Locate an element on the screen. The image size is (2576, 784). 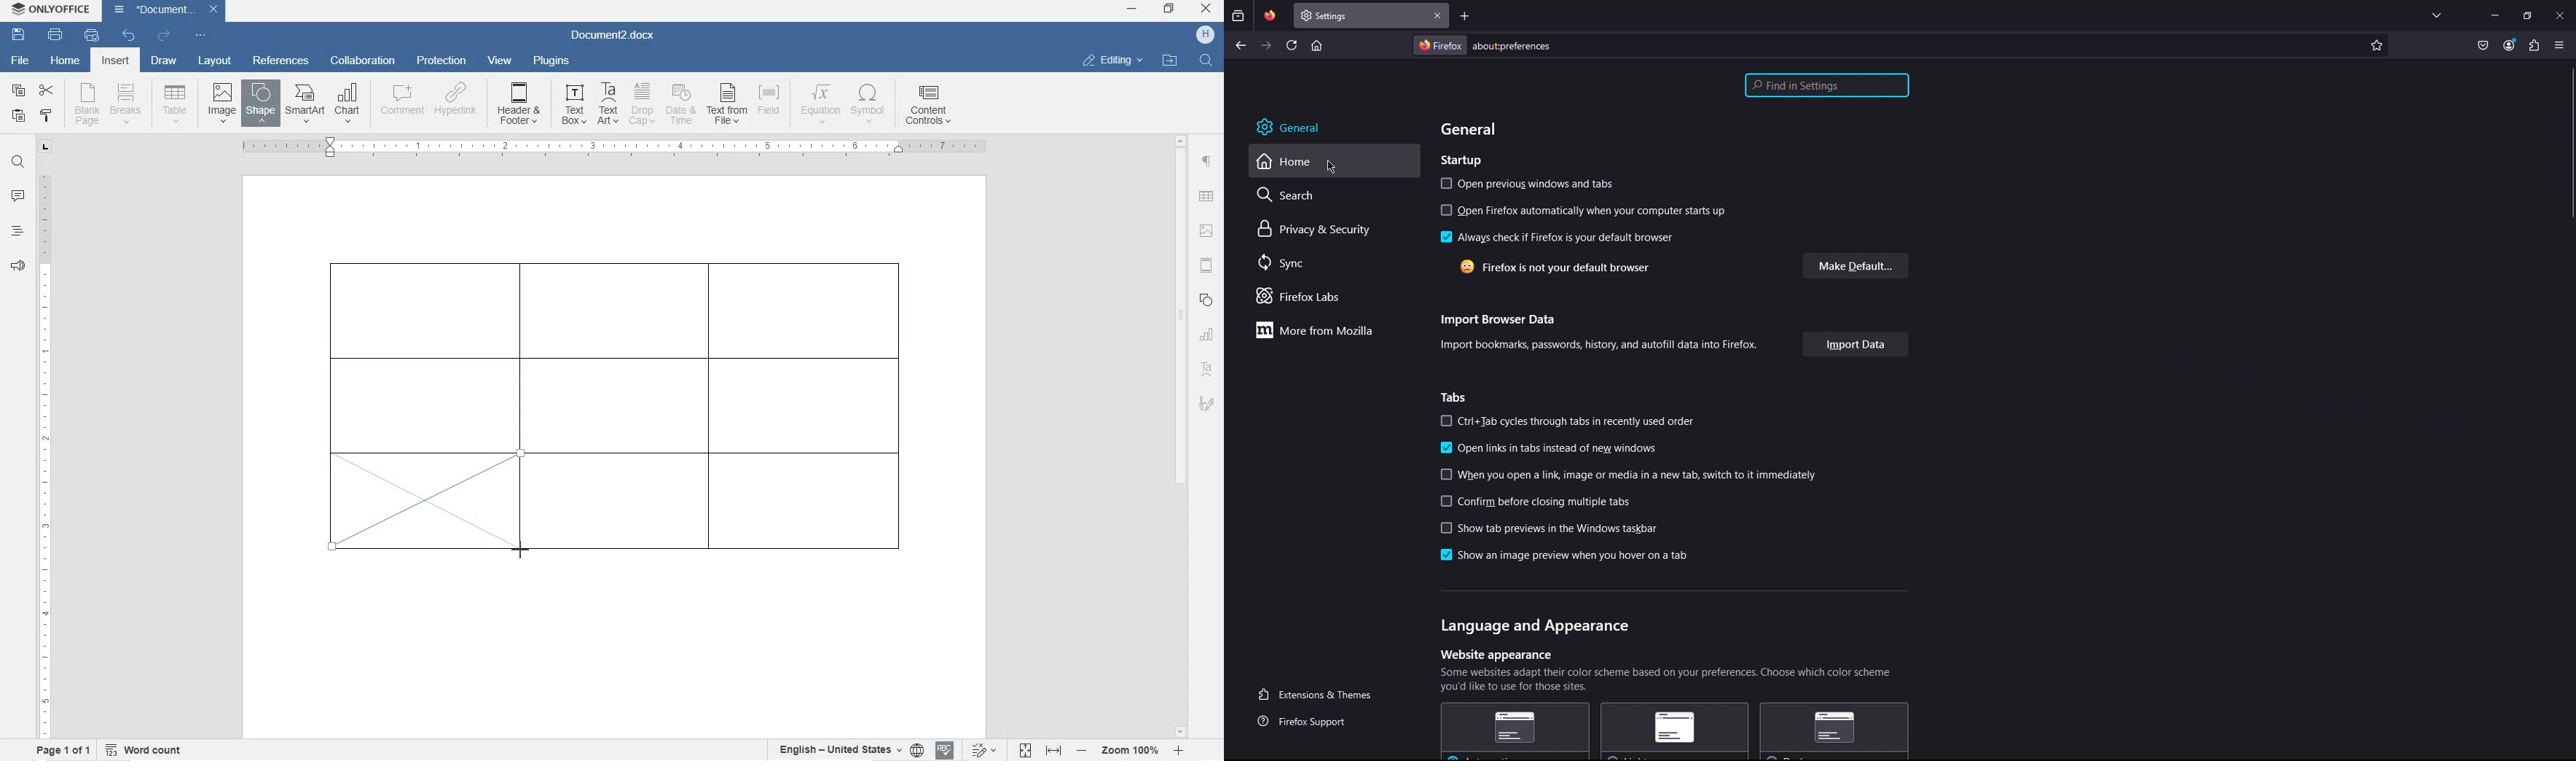
Appearance options 1 is located at coordinates (1514, 731).